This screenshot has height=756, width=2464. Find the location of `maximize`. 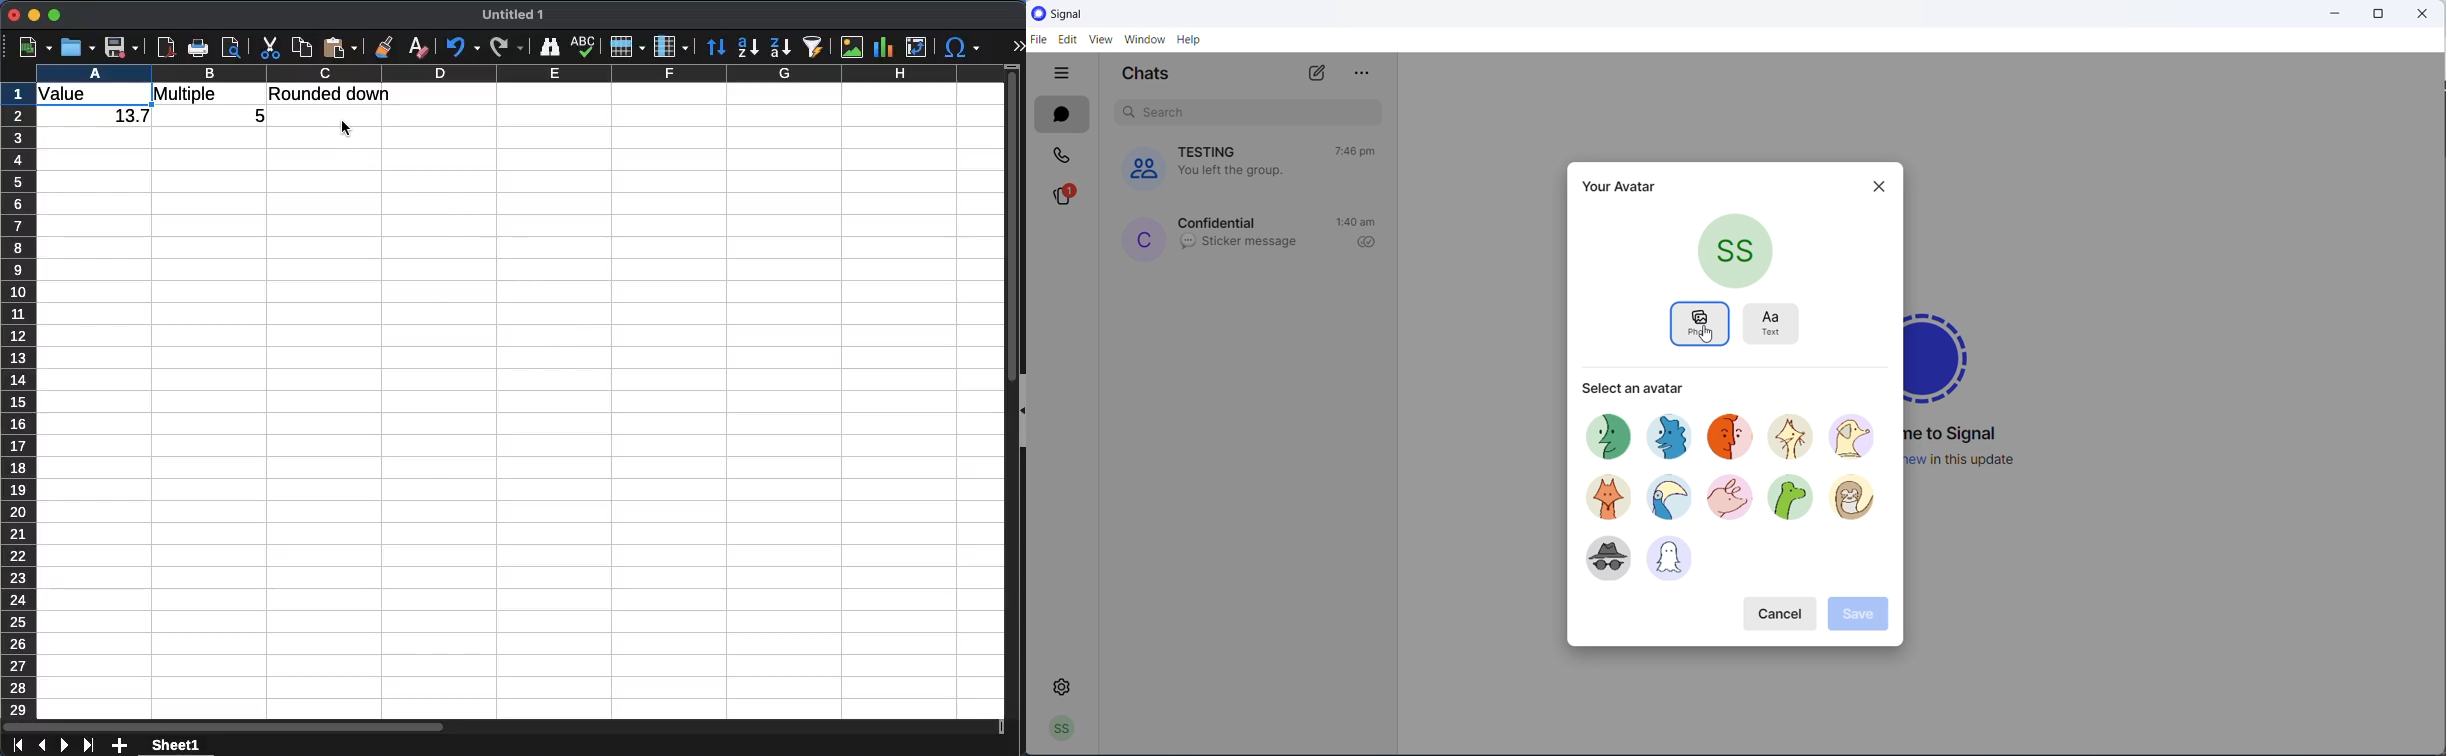

maximize is located at coordinates (56, 15).